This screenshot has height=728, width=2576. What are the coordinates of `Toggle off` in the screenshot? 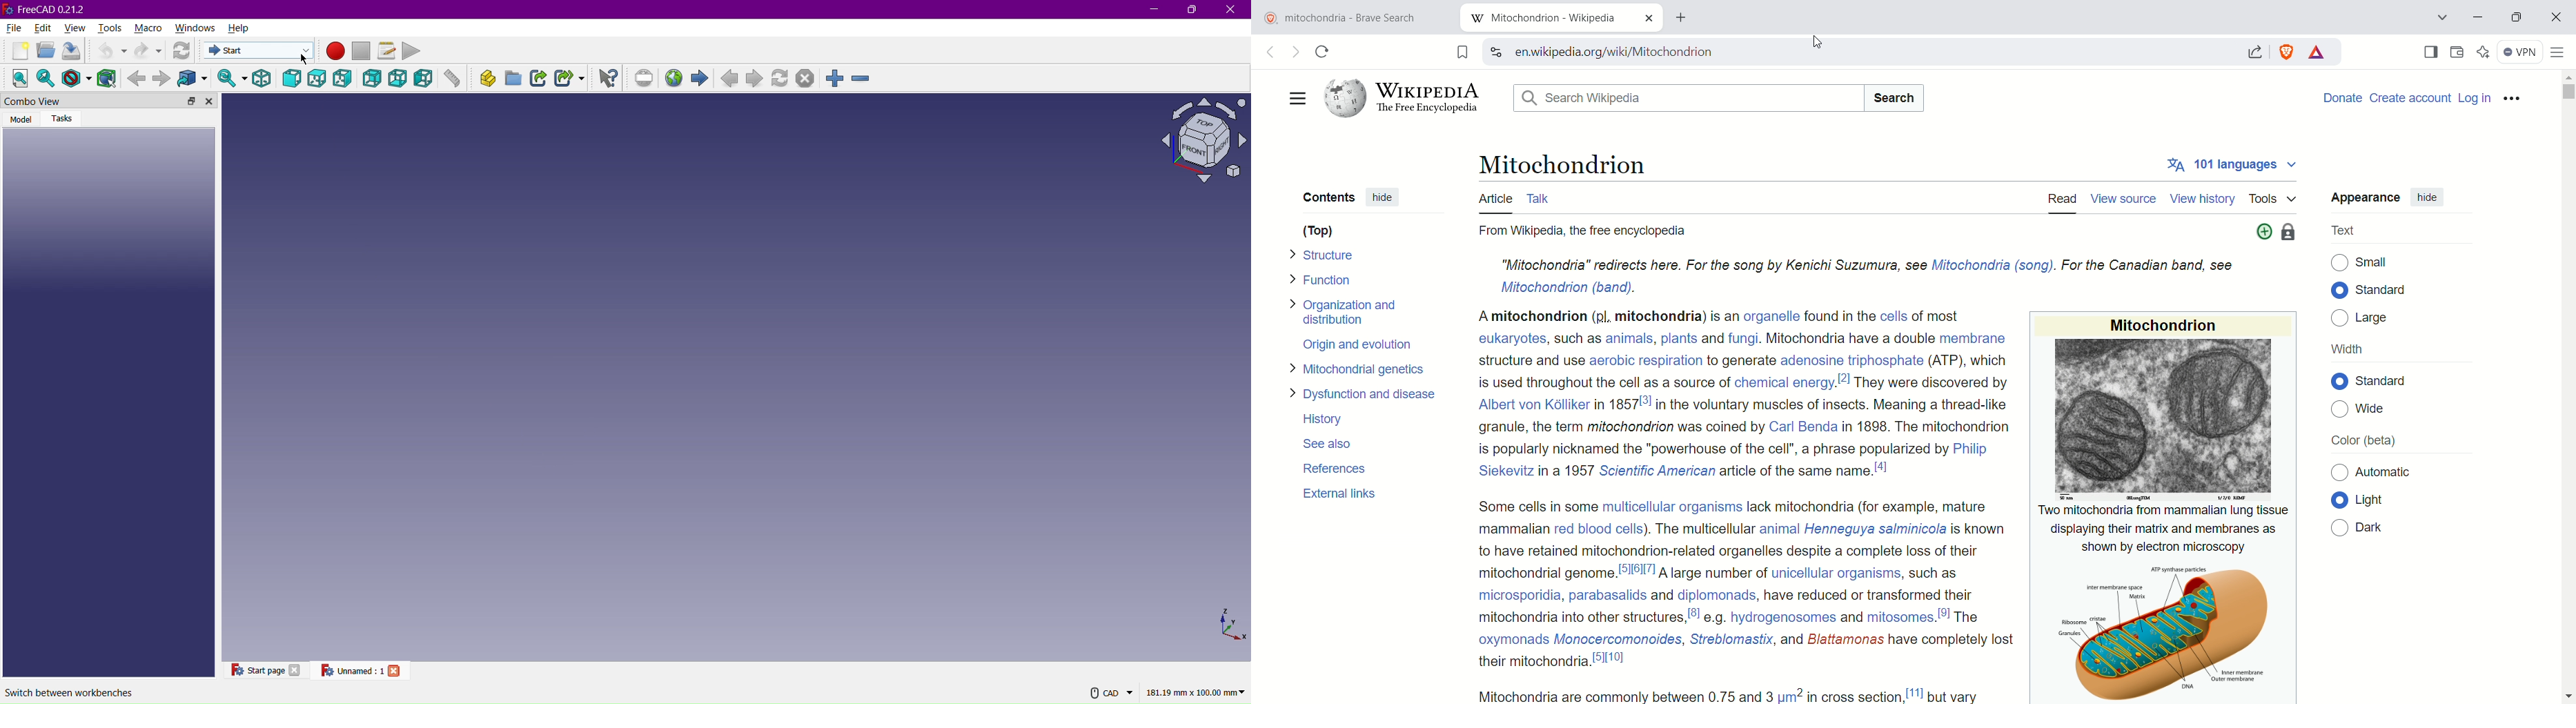 It's located at (2339, 527).